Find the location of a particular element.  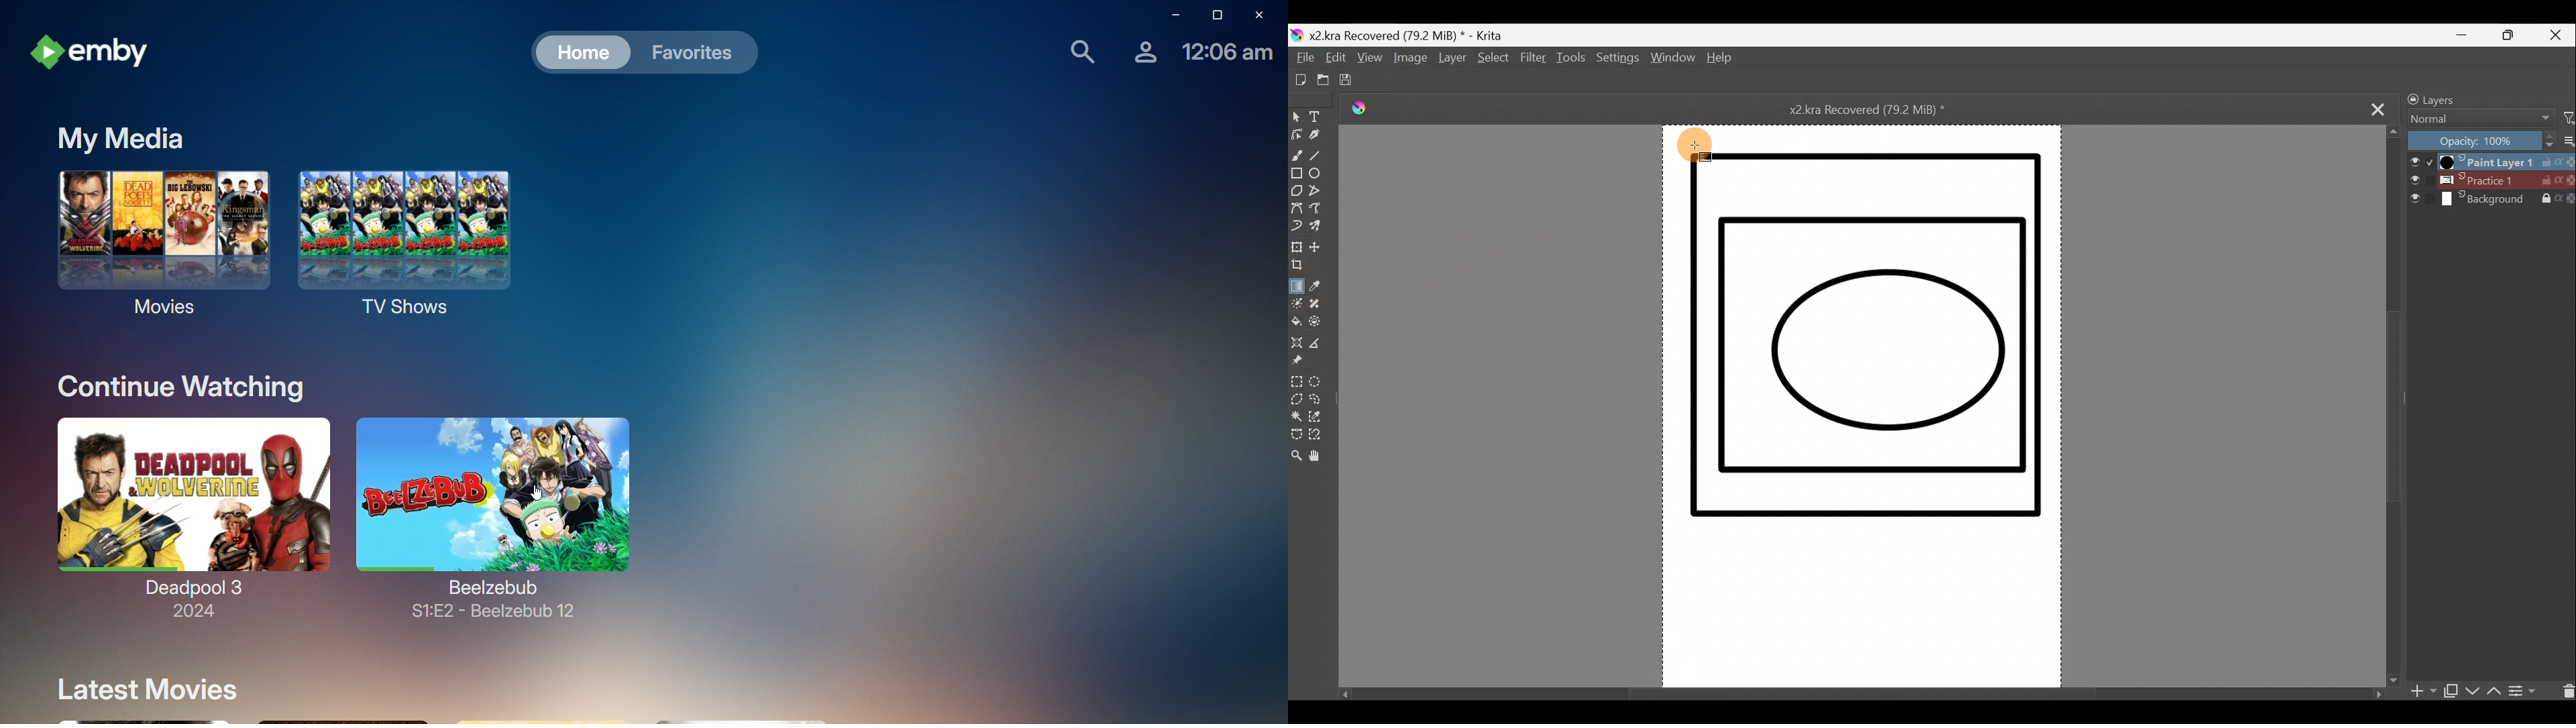

Blending mode is located at coordinates (2476, 120).